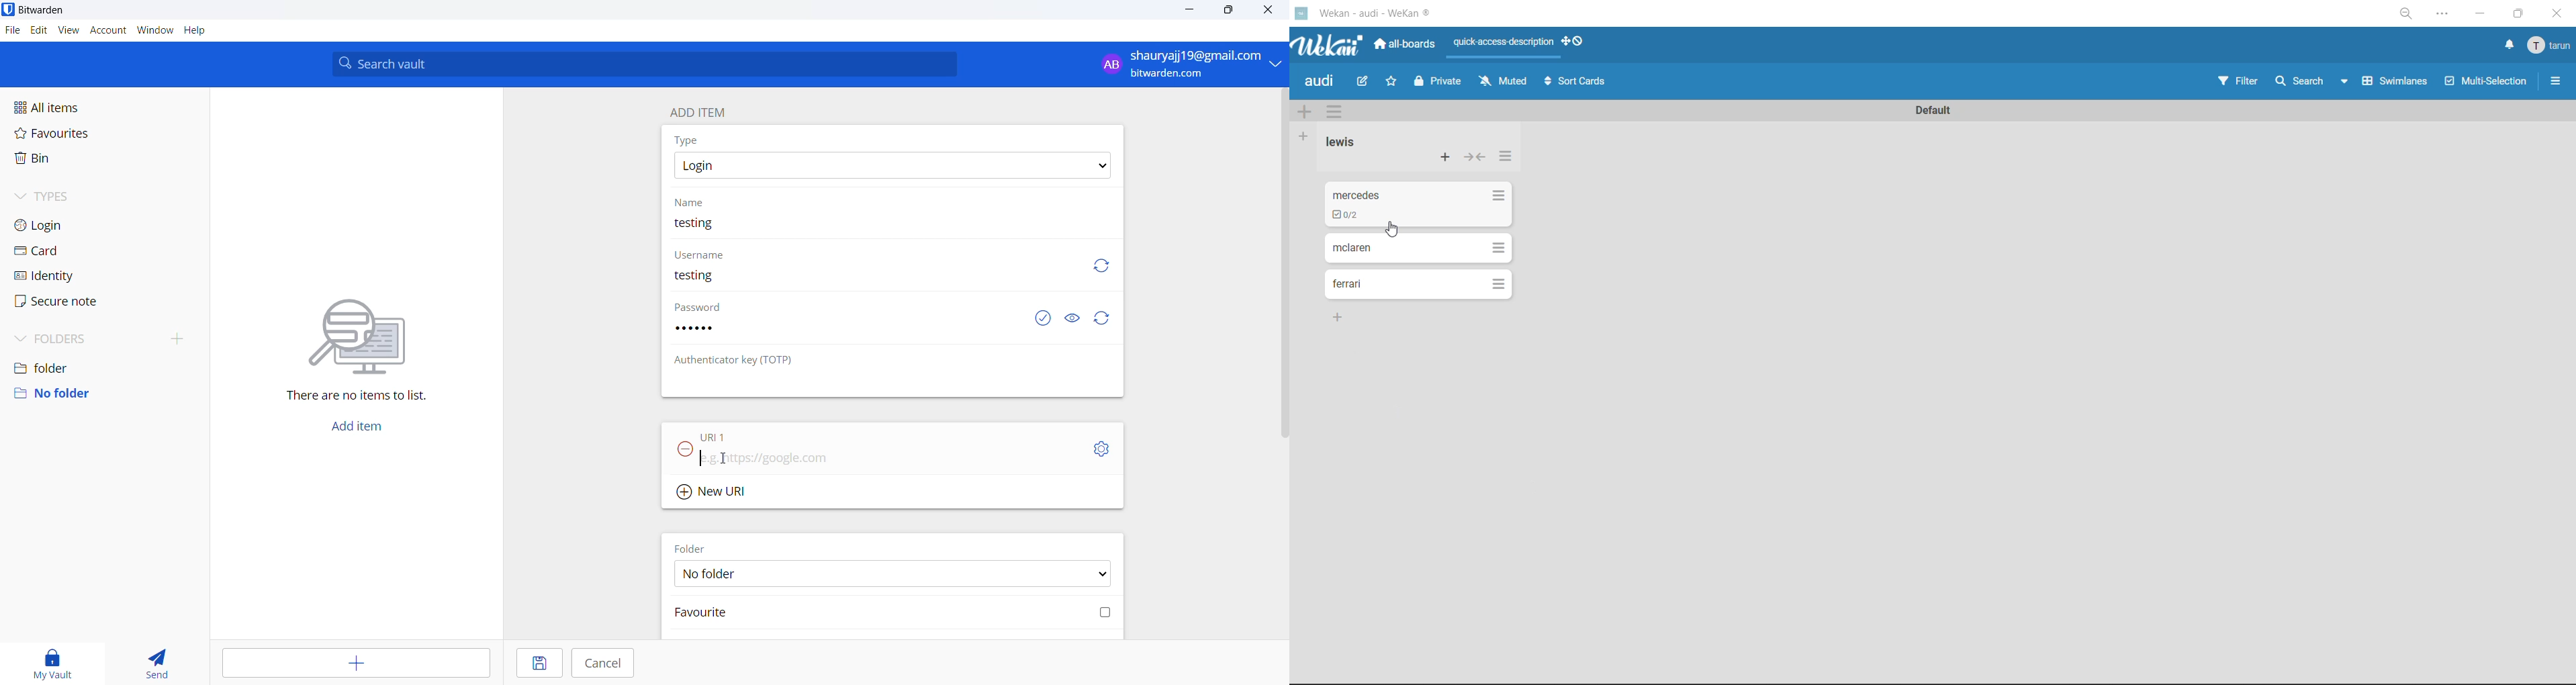  I want to click on remove URL, so click(686, 450).